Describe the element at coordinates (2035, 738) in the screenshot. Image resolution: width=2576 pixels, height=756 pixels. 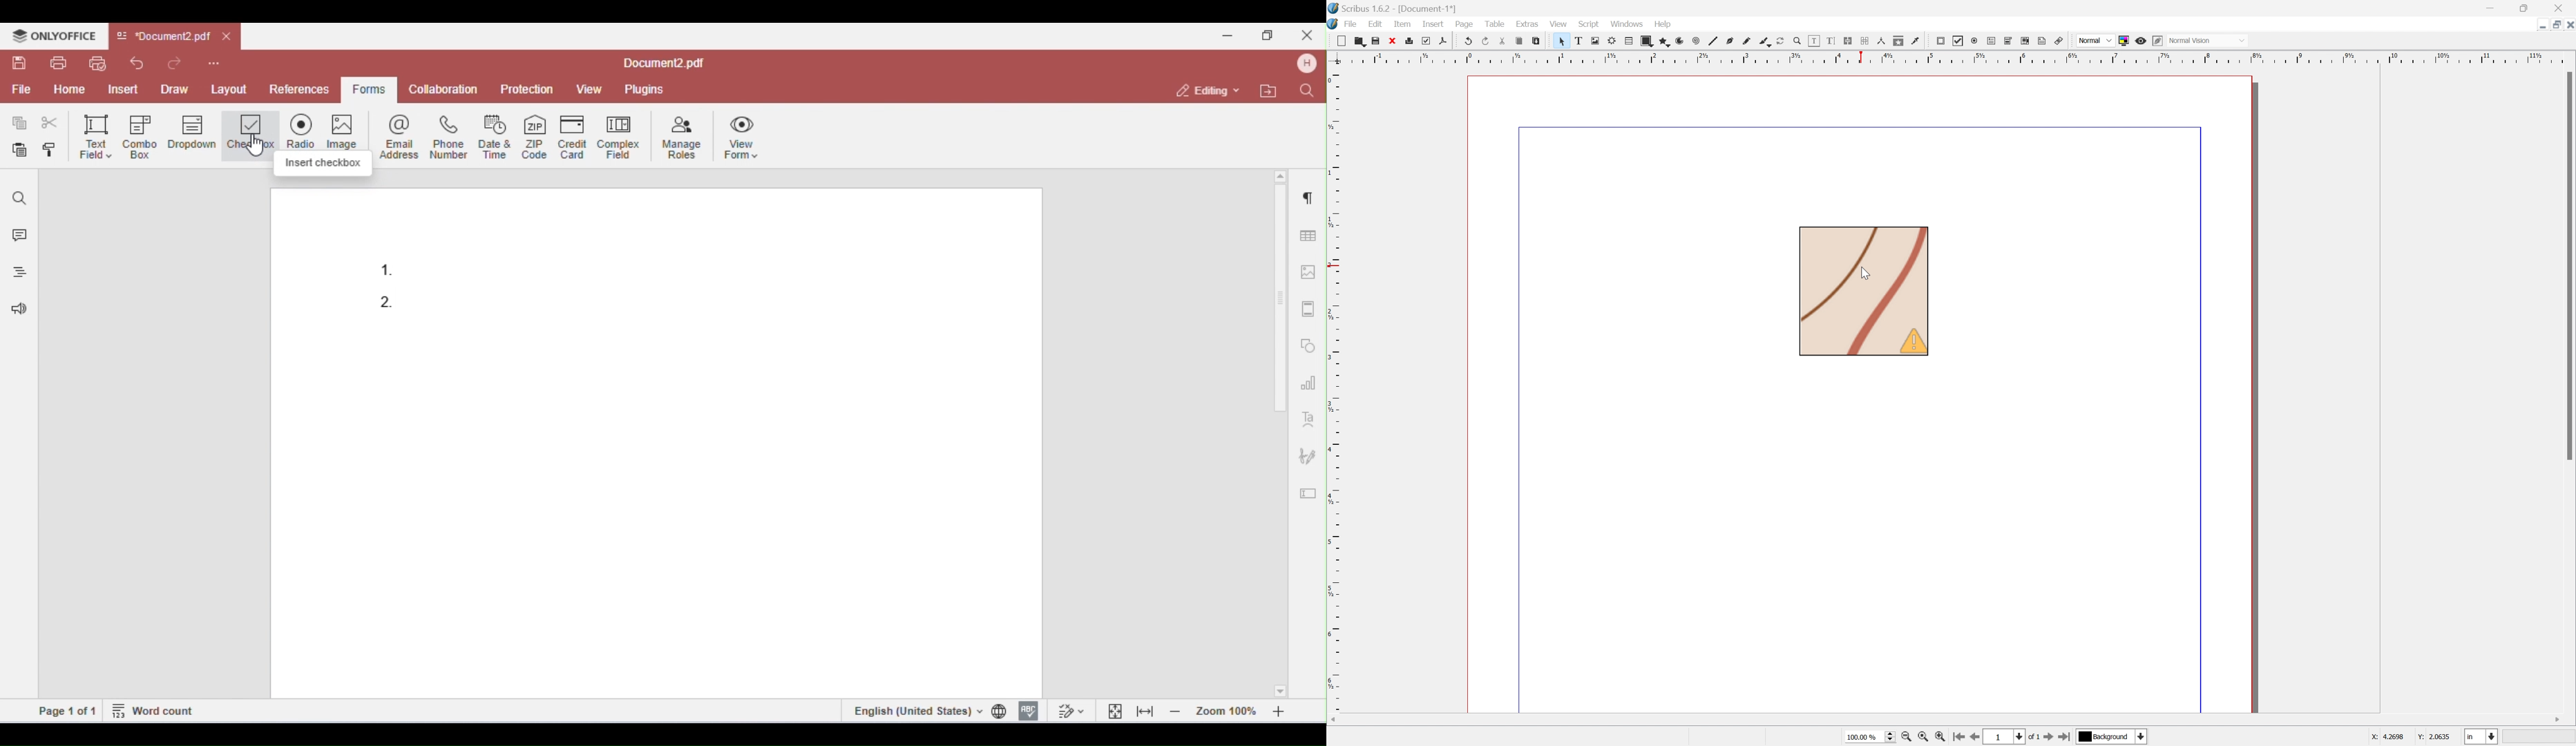
I see `of 1` at that location.